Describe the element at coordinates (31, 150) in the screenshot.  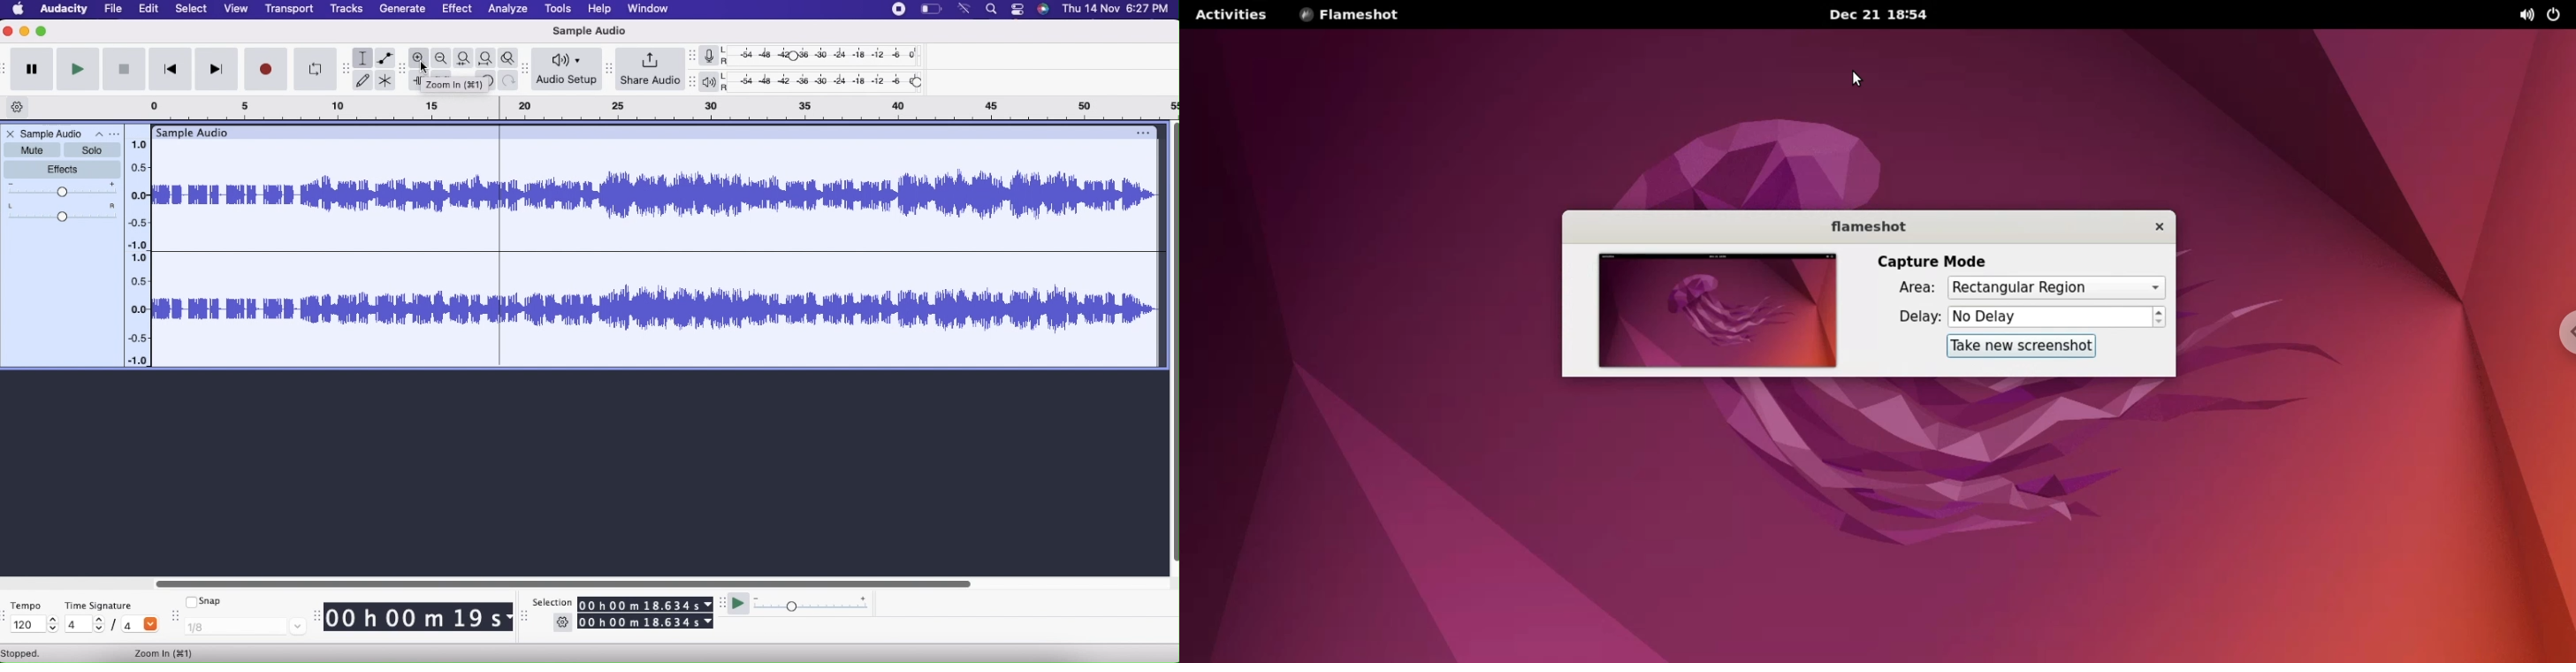
I see `Mute` at that location.